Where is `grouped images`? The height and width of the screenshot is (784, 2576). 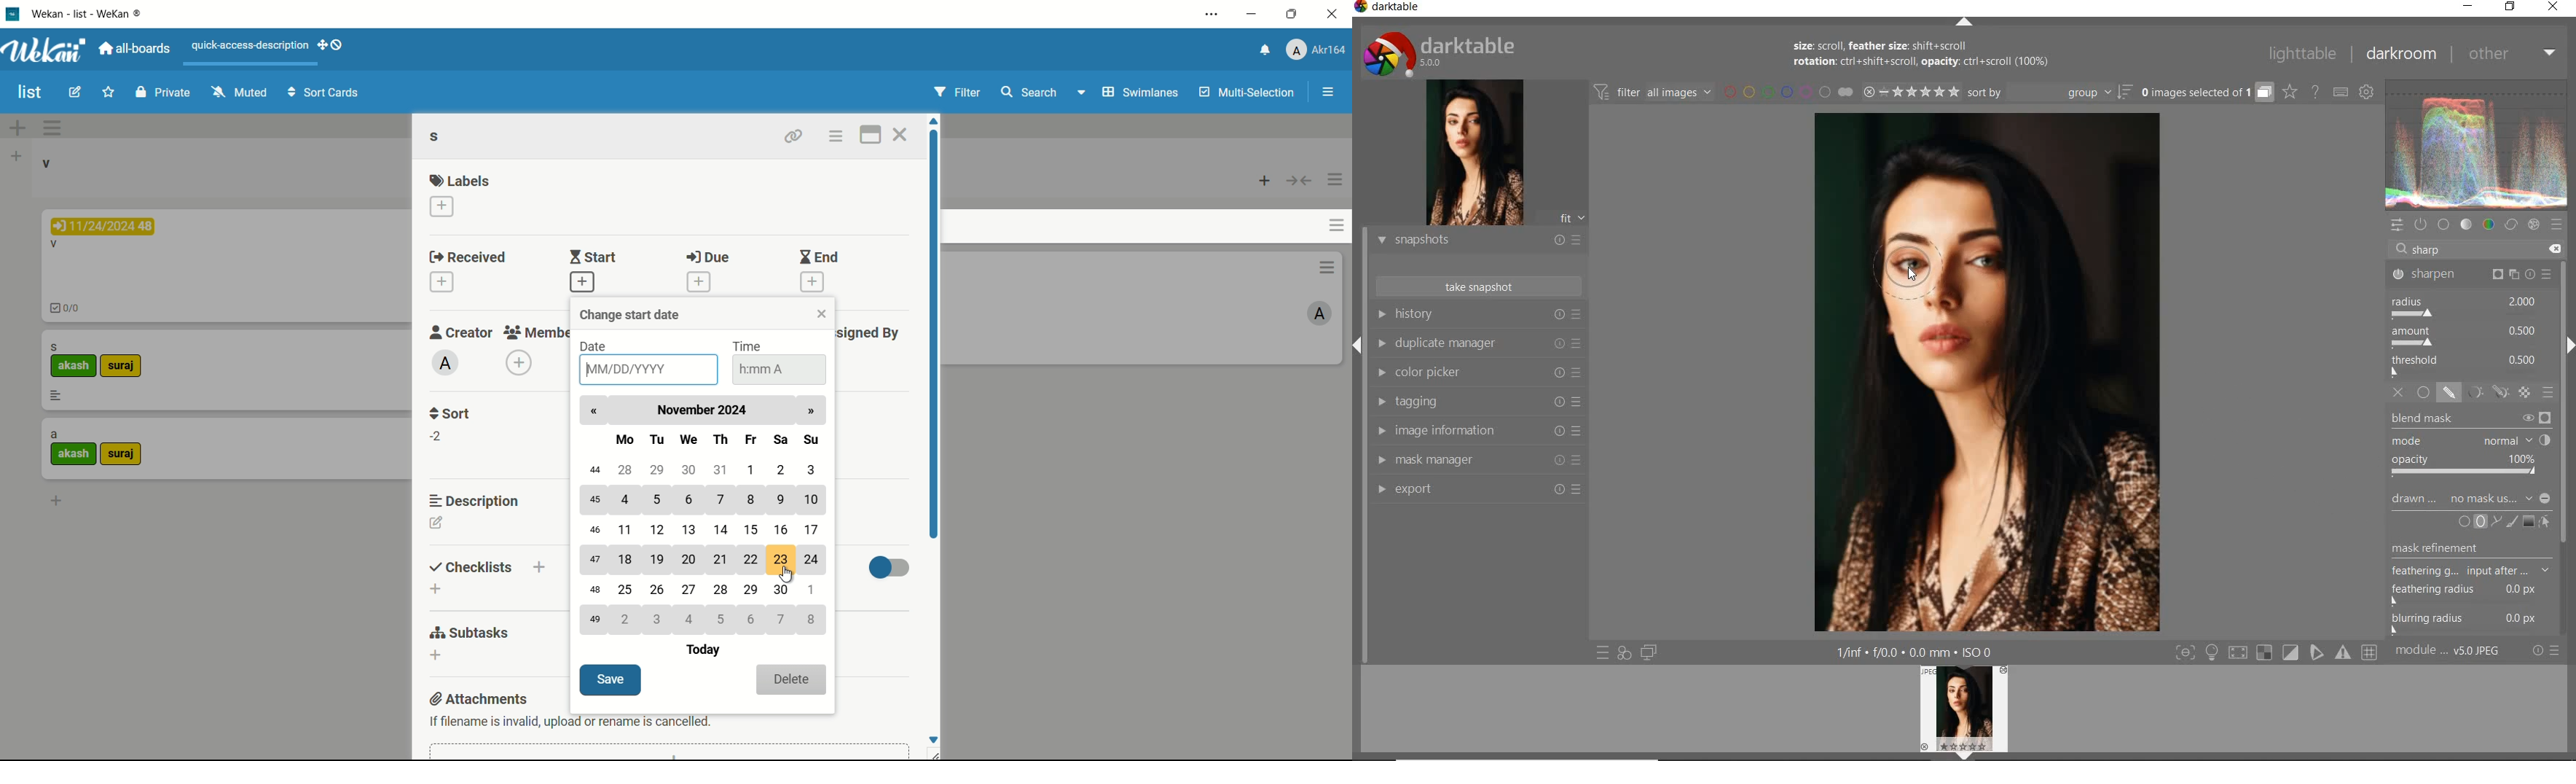
grouped images is located at coordinates (2207, 93).